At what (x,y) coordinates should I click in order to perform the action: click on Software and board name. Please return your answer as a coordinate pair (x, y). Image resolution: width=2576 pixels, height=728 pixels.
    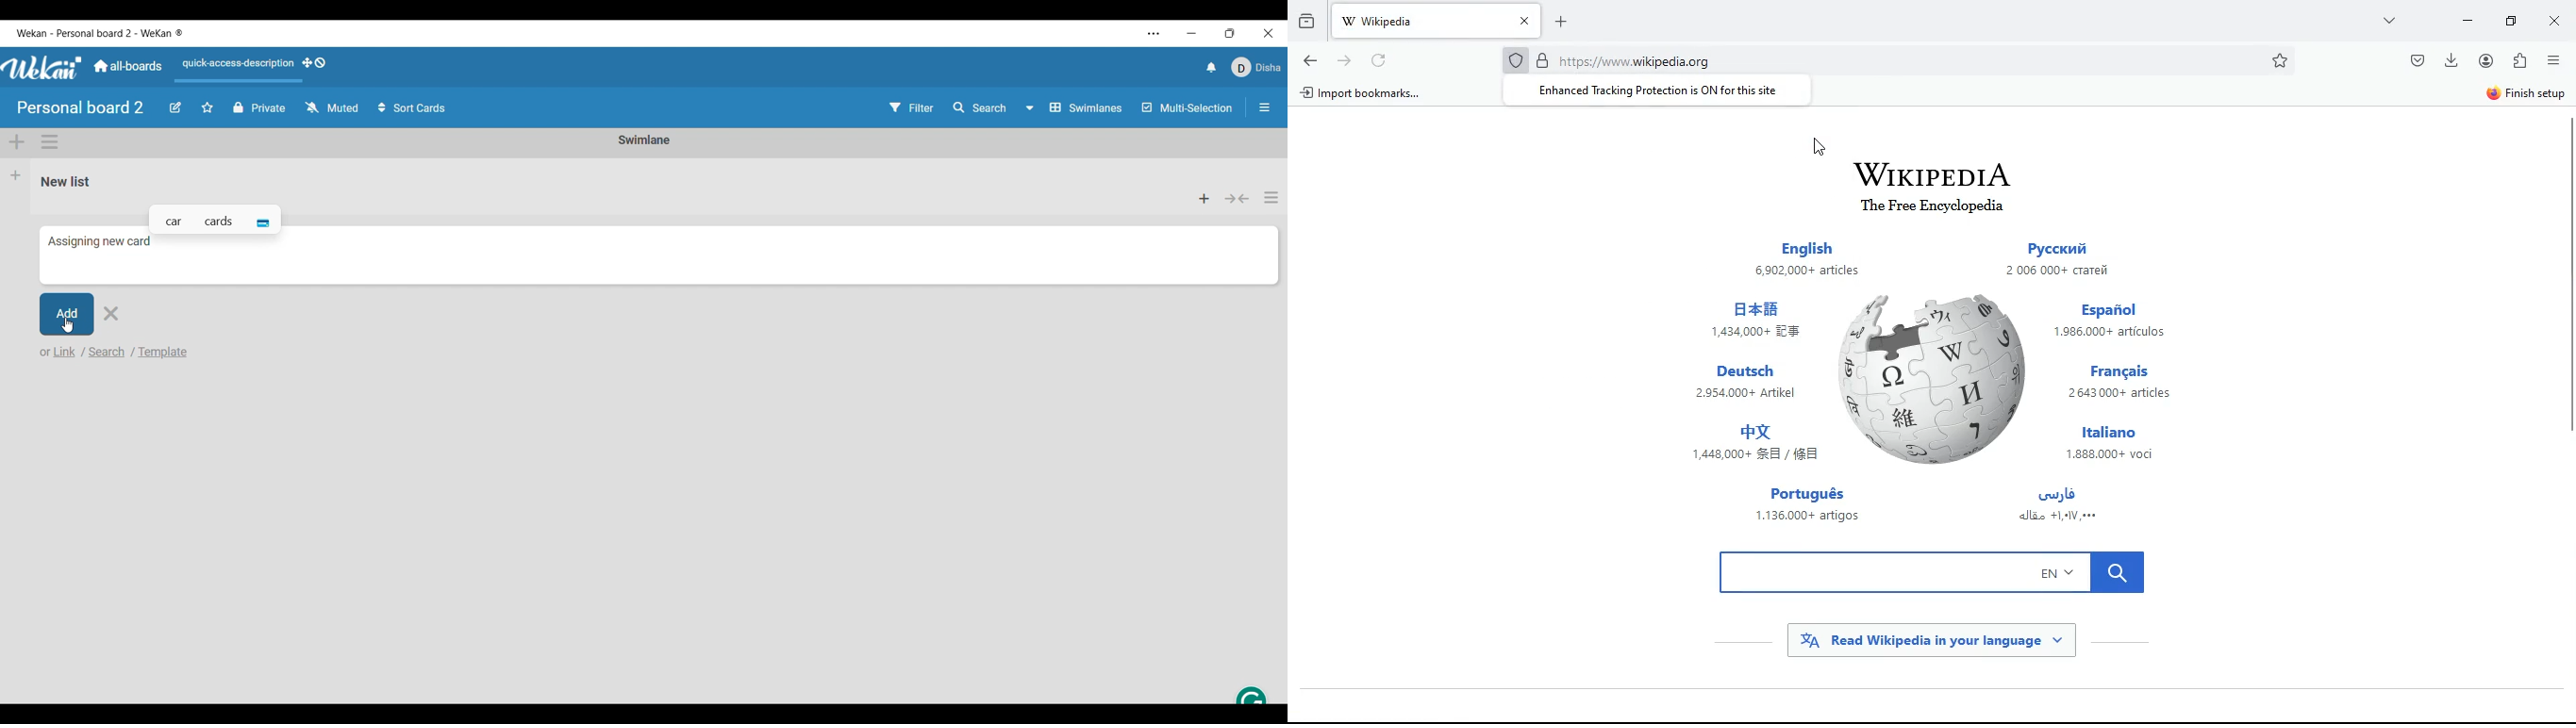
    Looking at the image, I should click on (99, 34).